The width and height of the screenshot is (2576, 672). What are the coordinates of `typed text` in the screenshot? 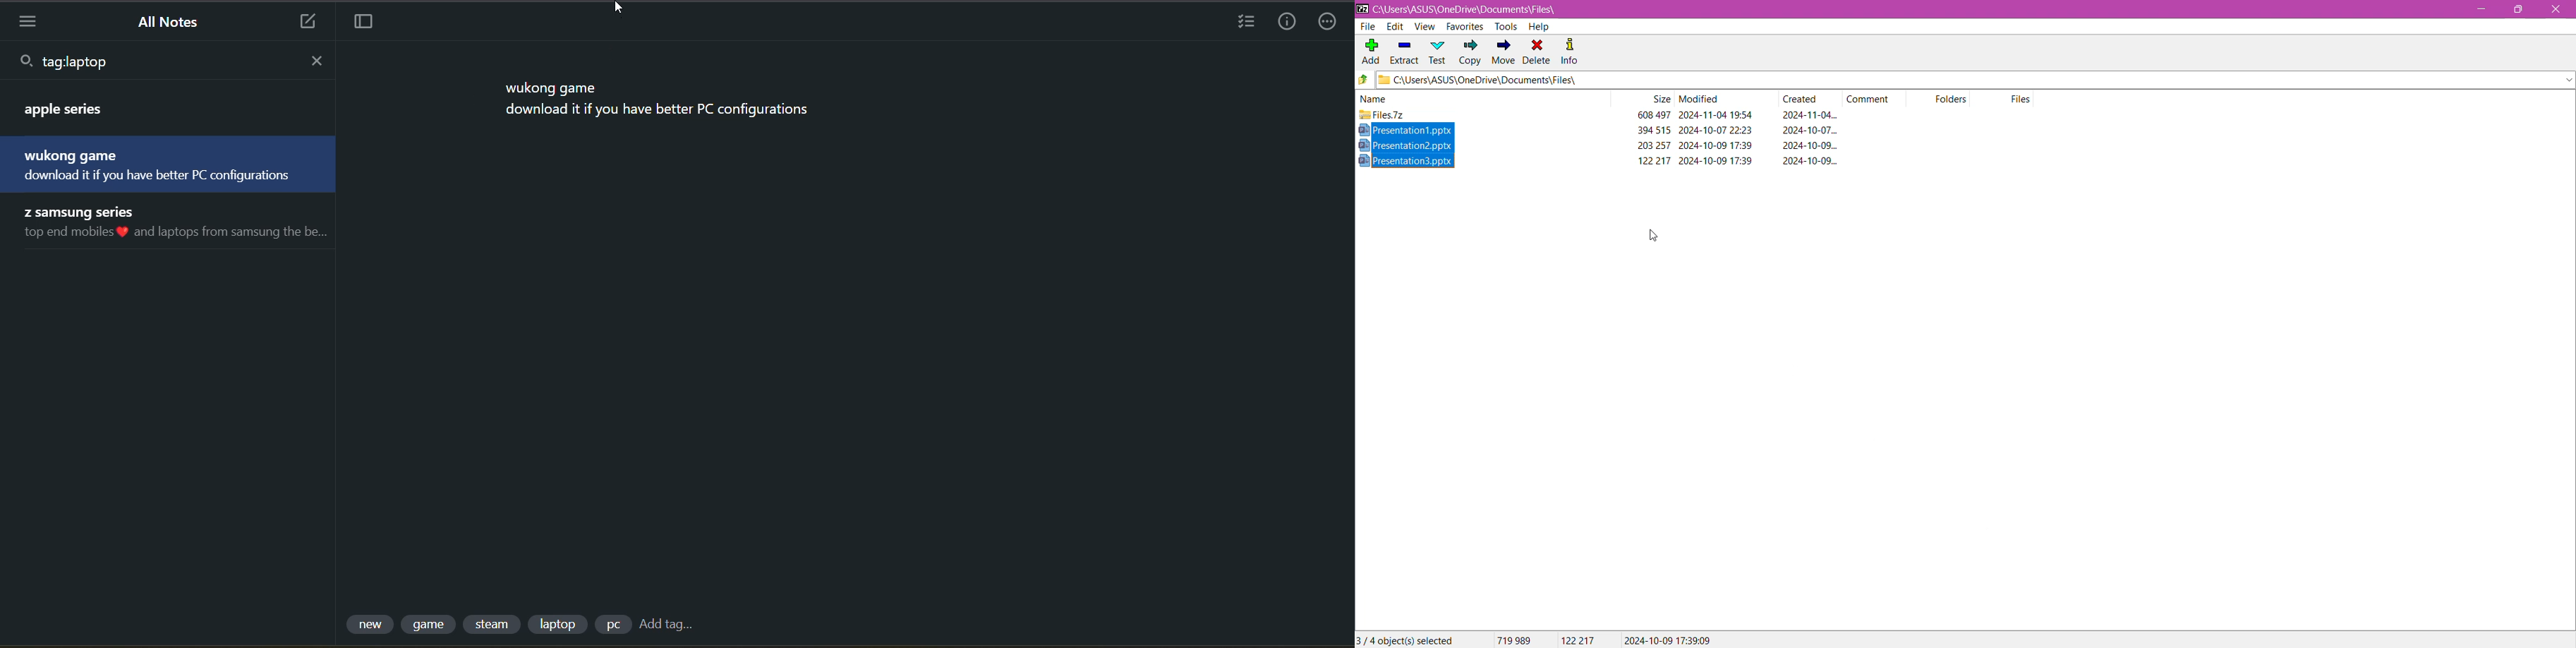 It's located at (73, 61).